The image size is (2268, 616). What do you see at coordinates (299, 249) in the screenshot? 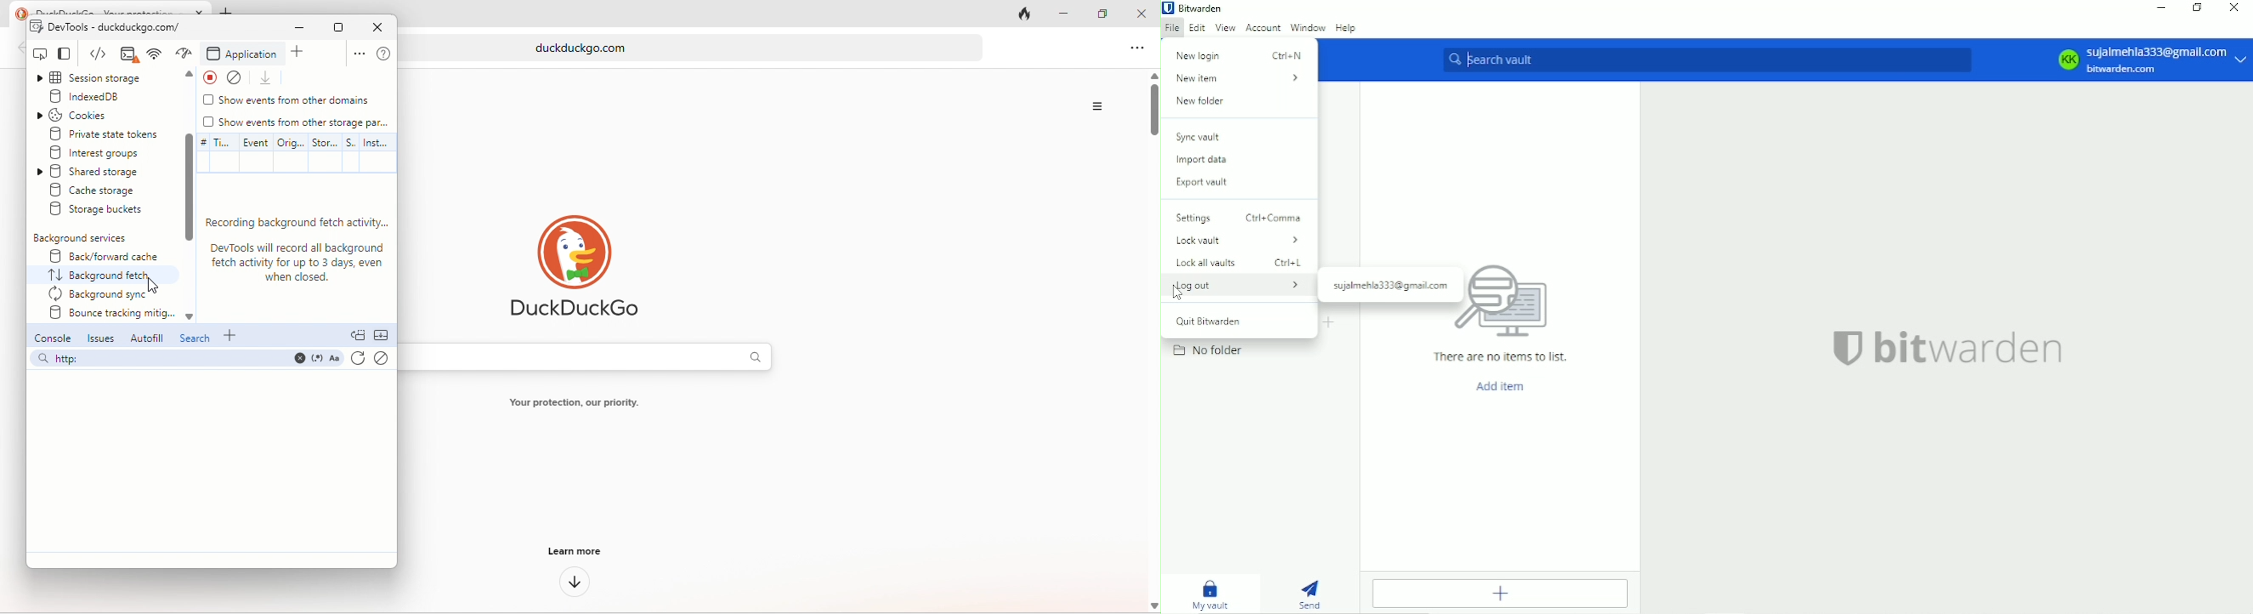
I see `Enabled background downloads.` at bounding box center [299, 249].